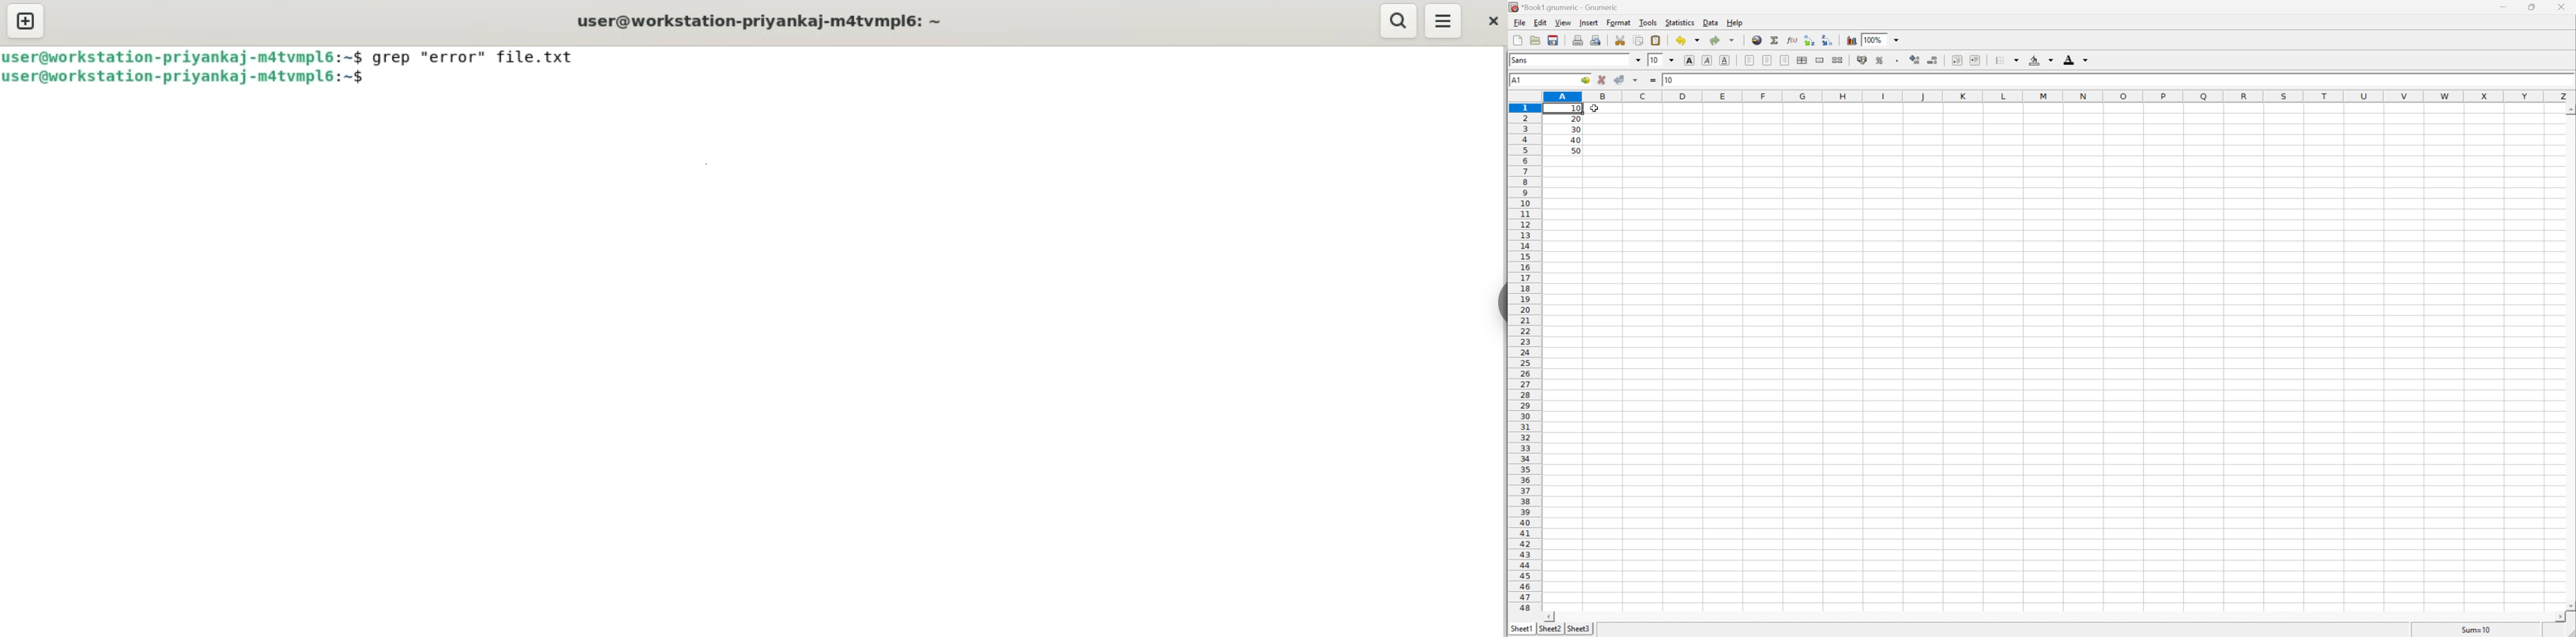 This screenshot has width=2576, height=644. I want to click on Enter formula, so click(1653, 80).